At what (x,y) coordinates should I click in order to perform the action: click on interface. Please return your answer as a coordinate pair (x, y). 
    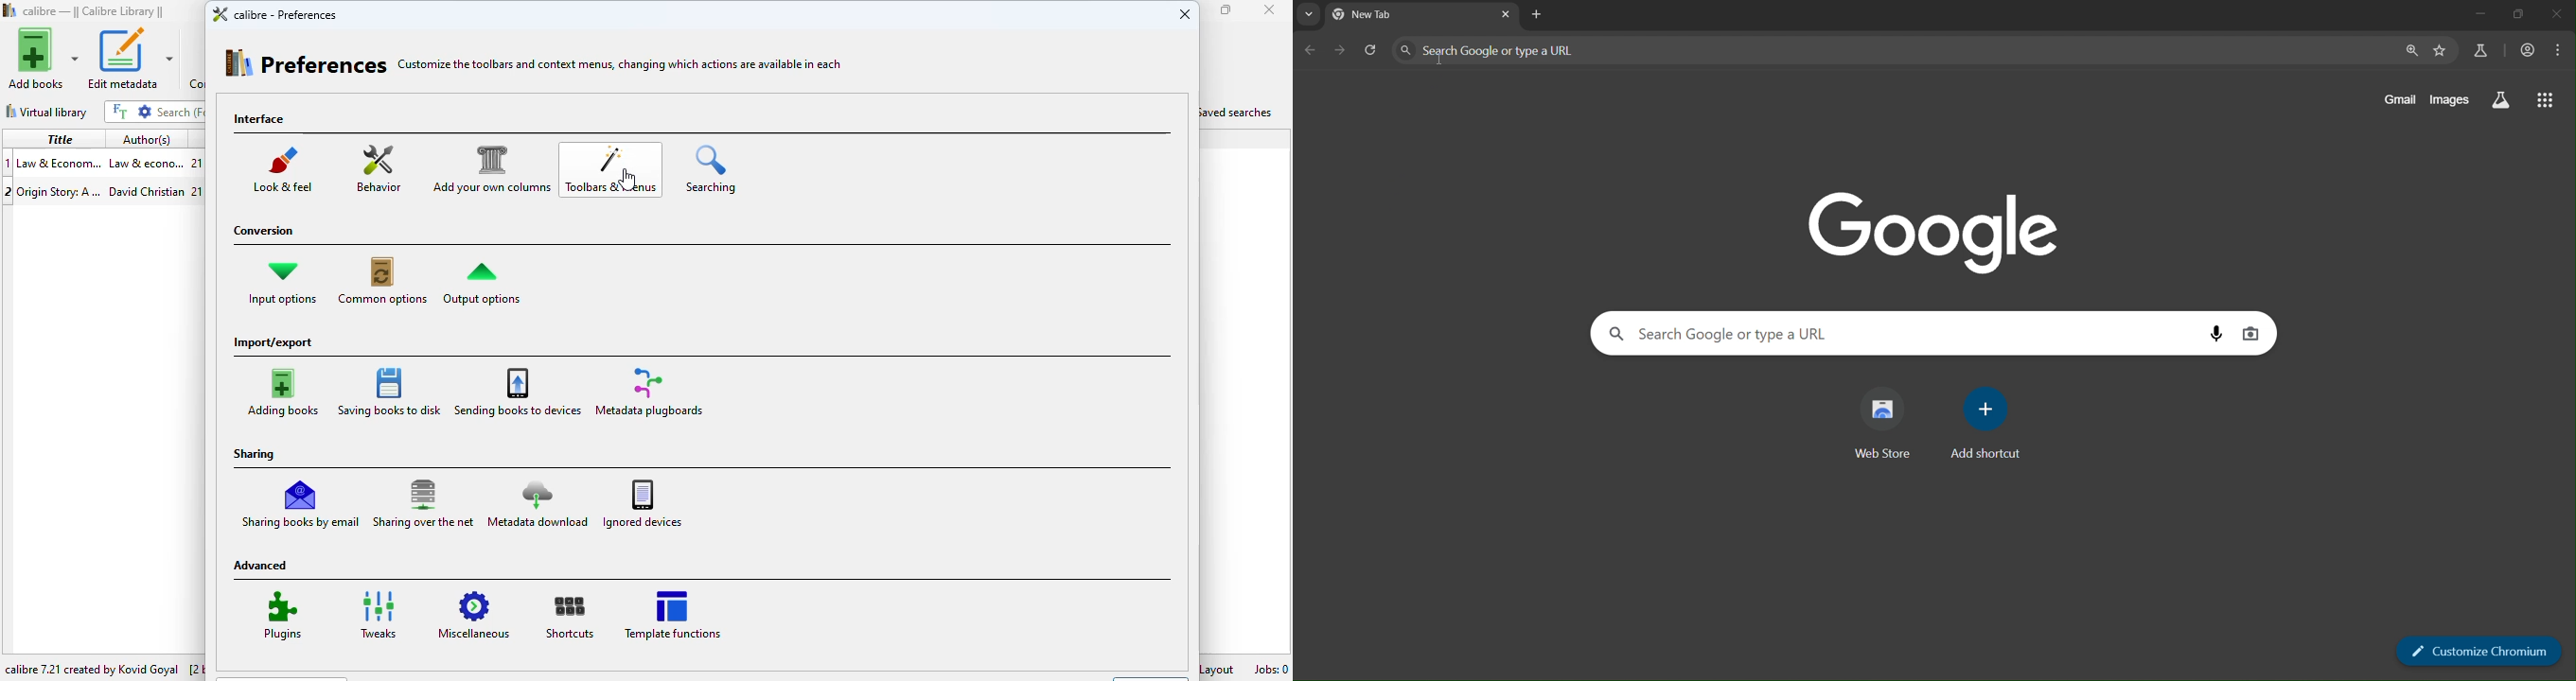
    Looking at the image, I should click on (261, 120).